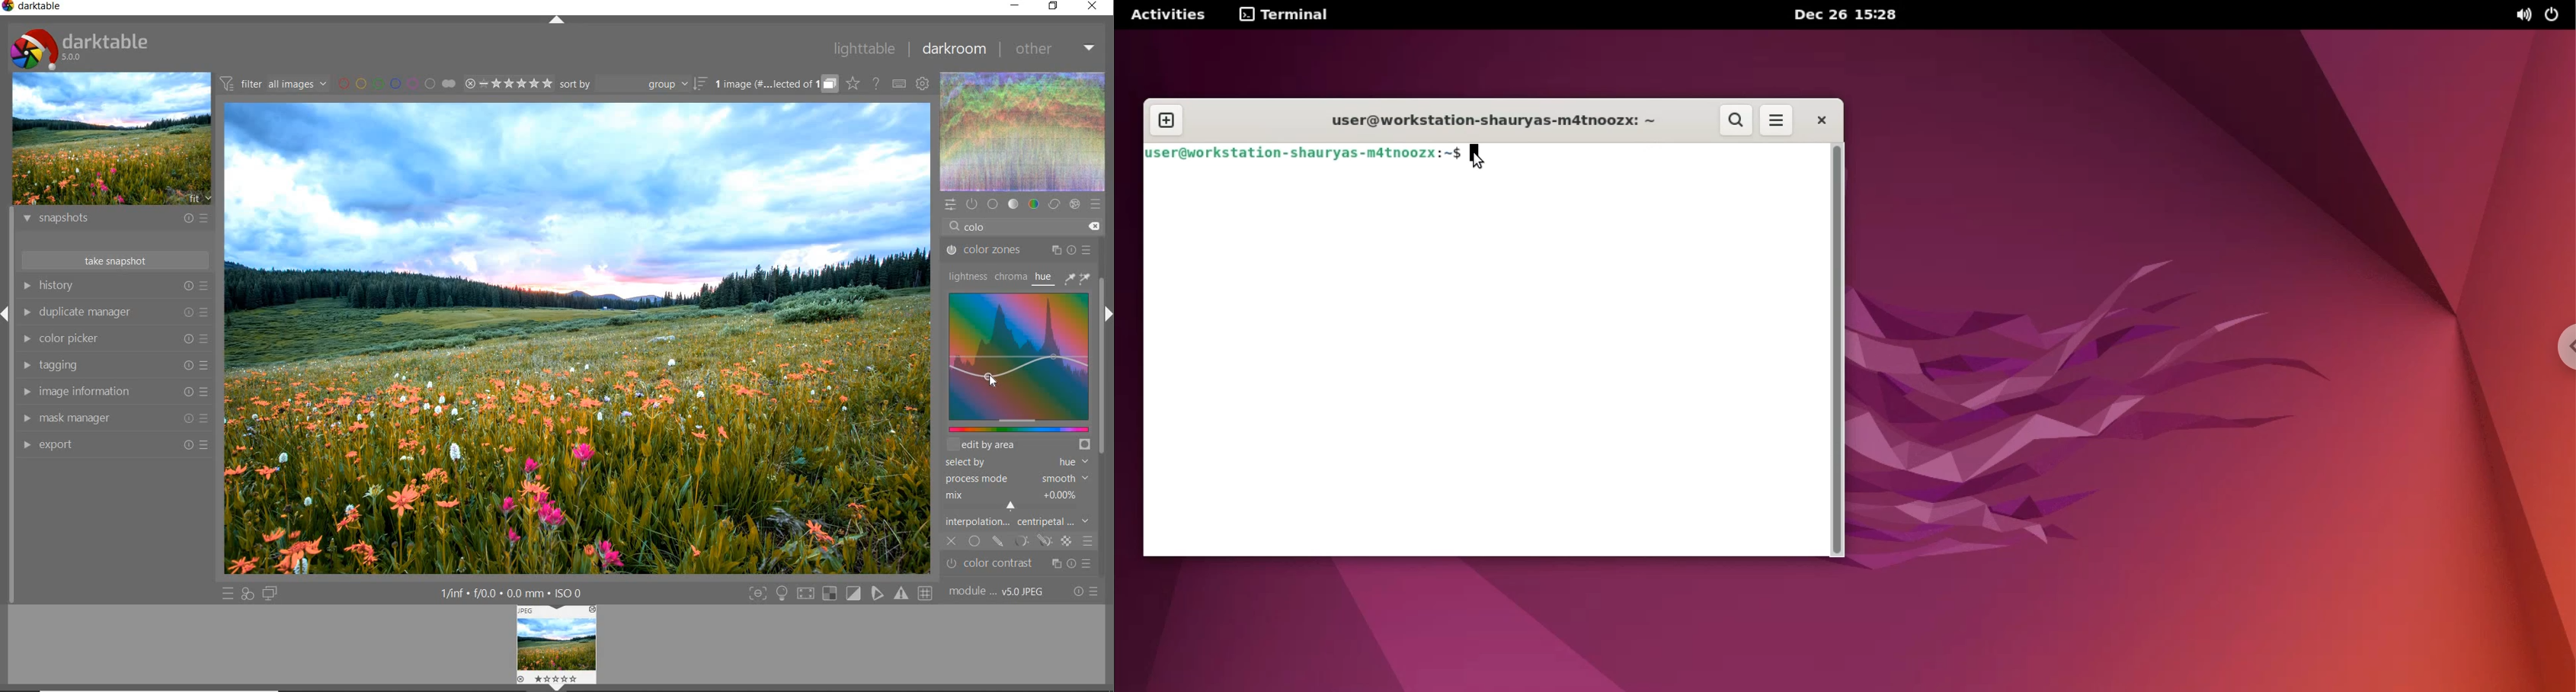 This screenshot has width=2576, height=700. What do you see at coordinates (117, 314) in the screenshot?
I see `duplicate manager` at bounding box center [117, 314].